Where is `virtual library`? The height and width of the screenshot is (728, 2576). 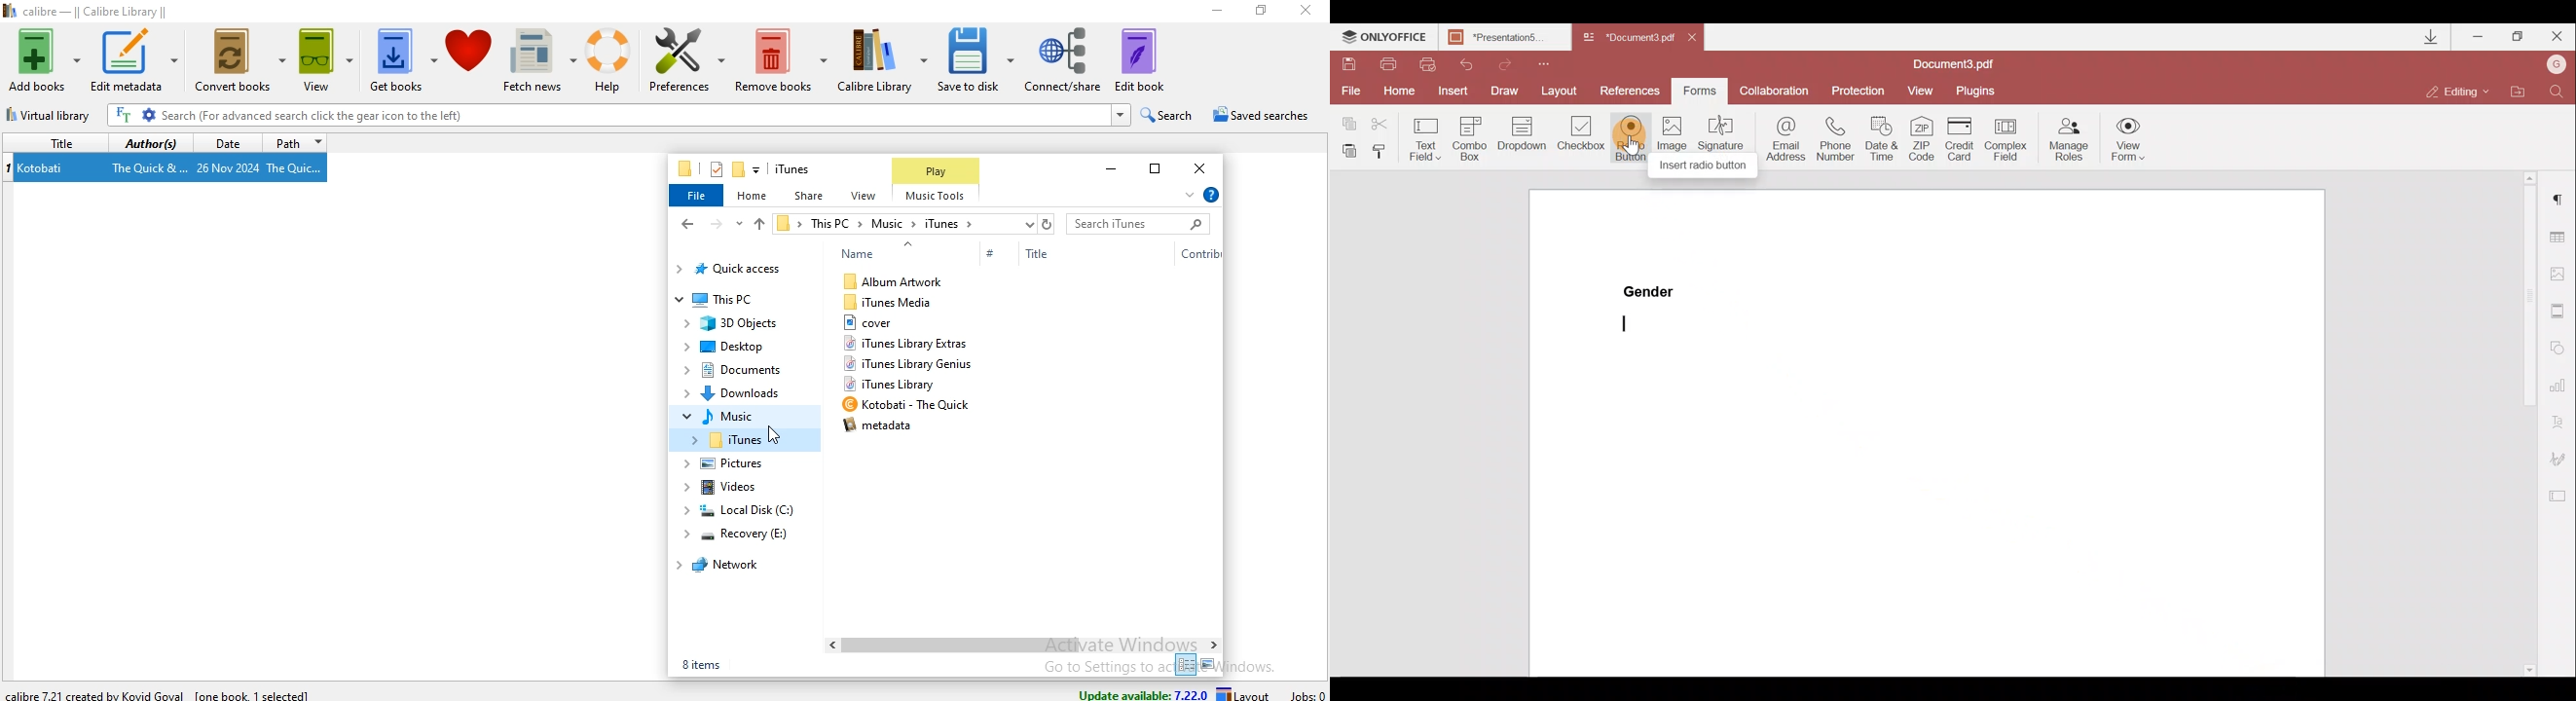 virtual library is located at coordinates (53, 118).